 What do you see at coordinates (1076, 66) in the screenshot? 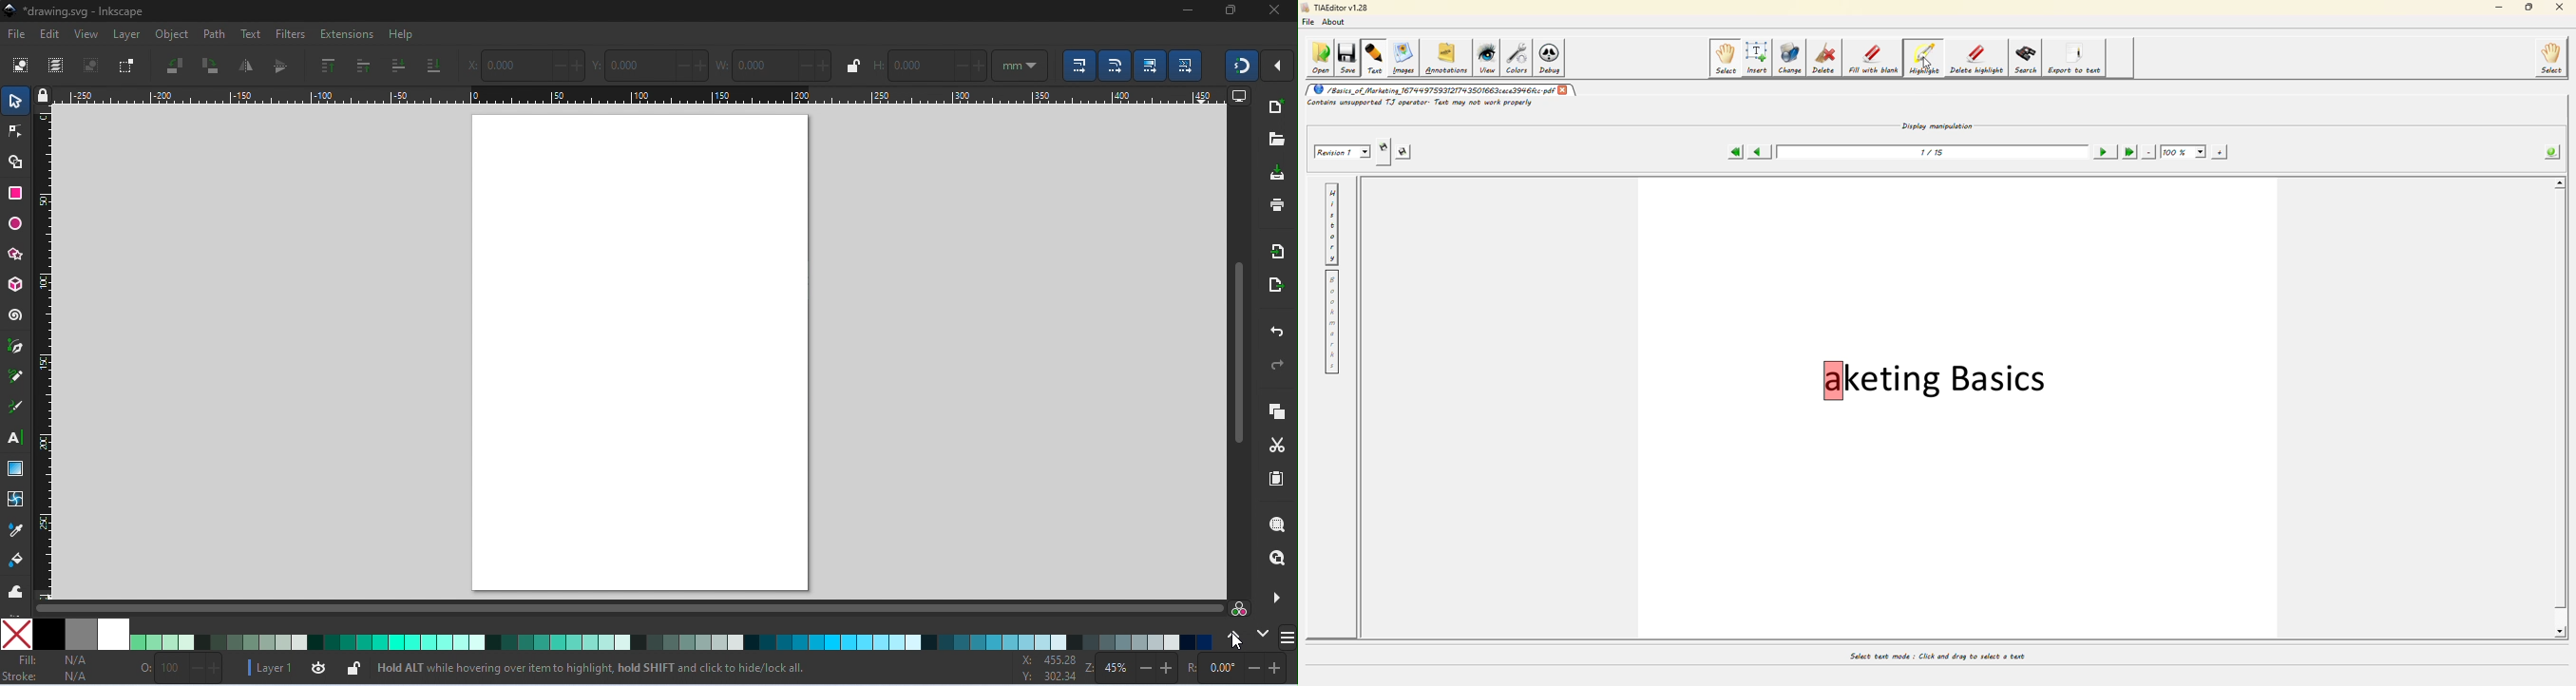
I see `scale stroke` at bounding box center [1076, 66].